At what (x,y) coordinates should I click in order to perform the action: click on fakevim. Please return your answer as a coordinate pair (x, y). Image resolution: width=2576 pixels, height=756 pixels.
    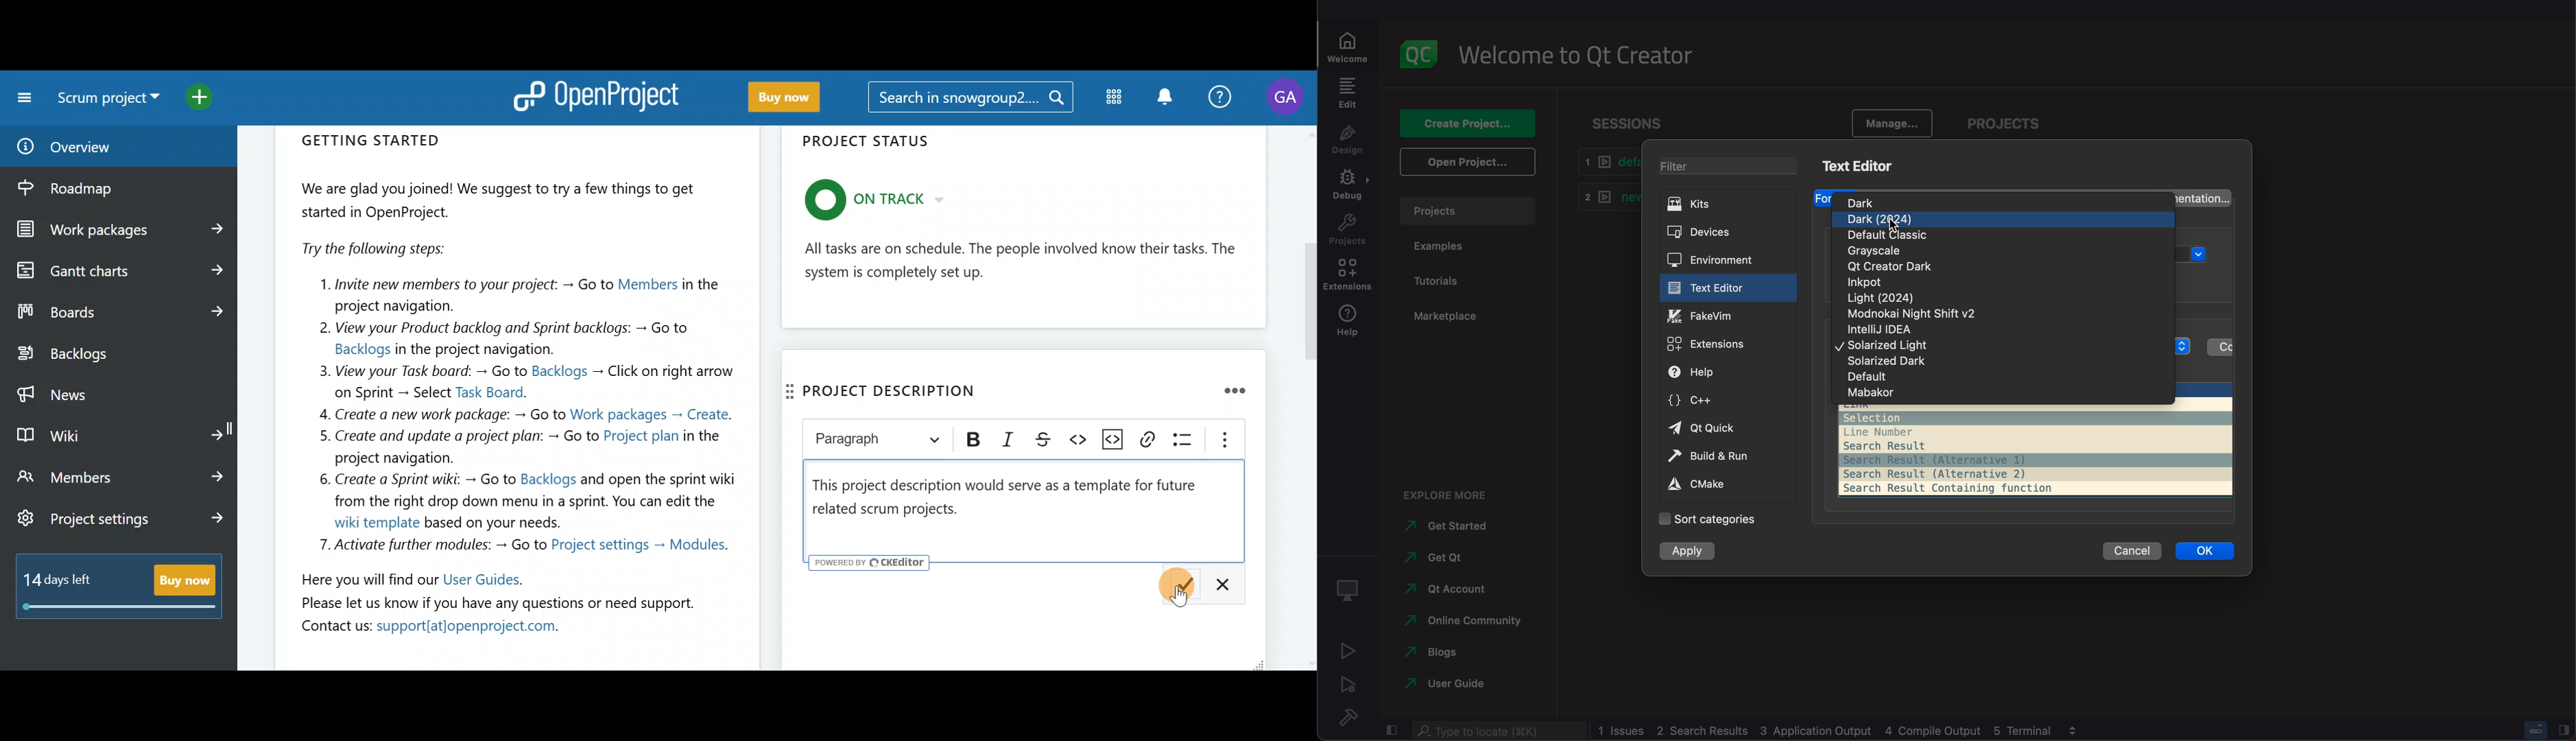
    Looking at the image, I should click on (1728, 315).